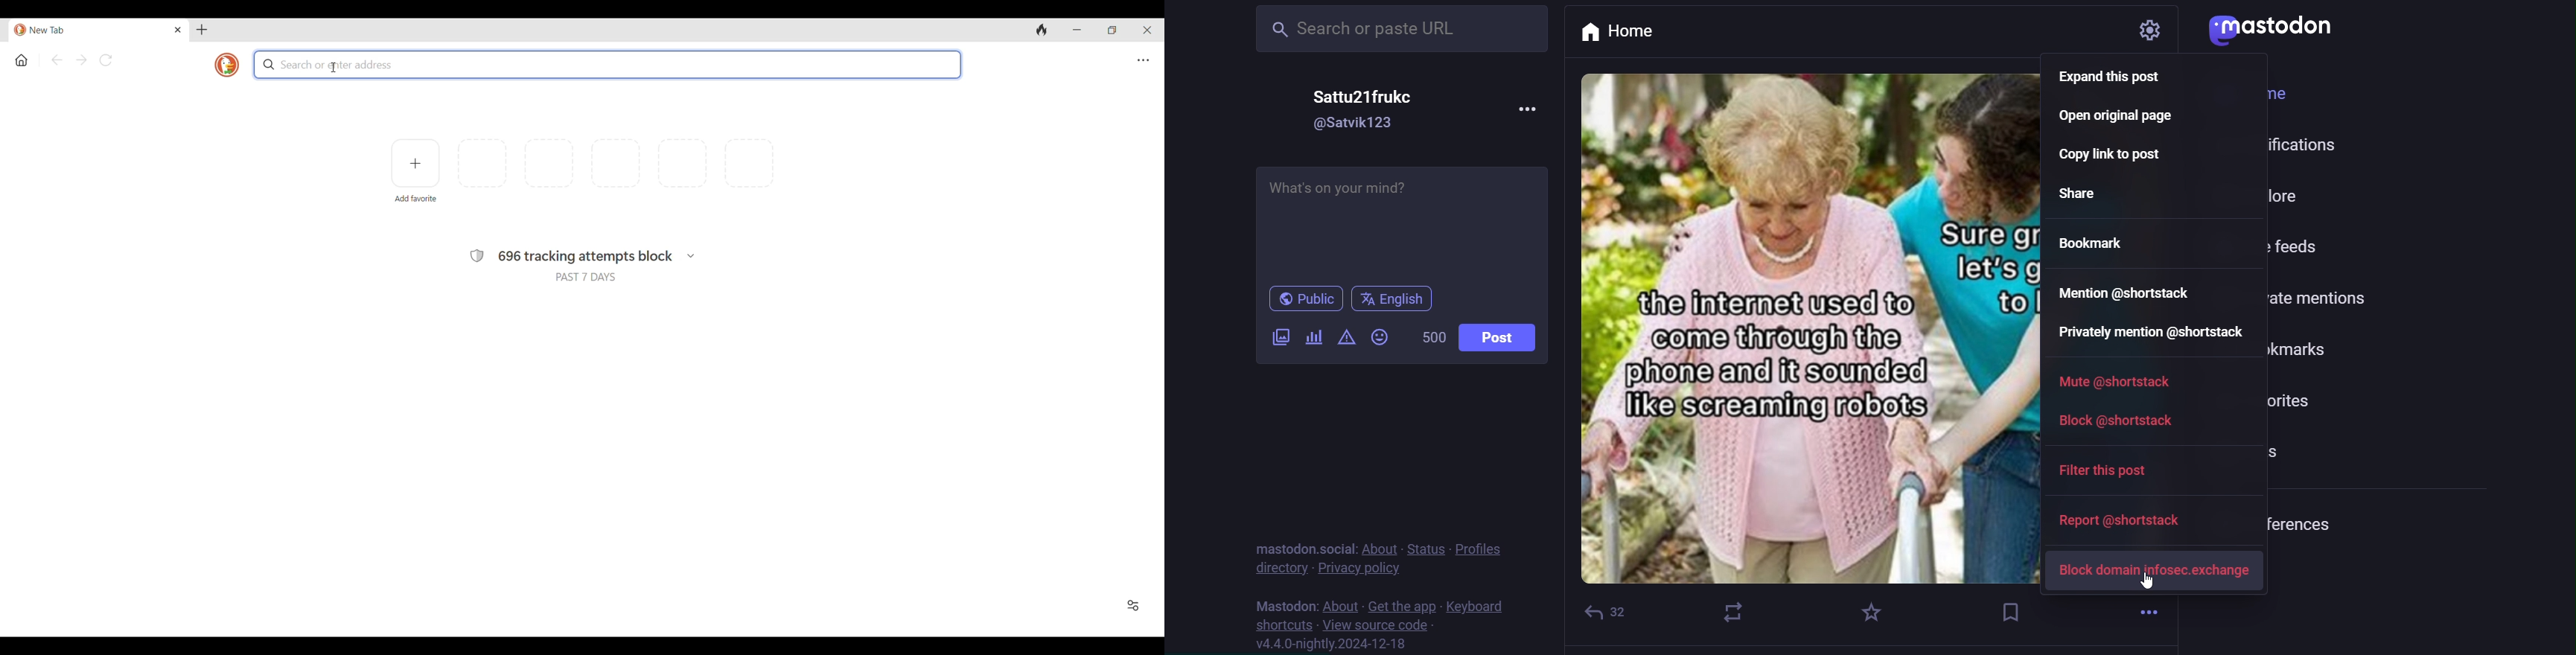 This screenshot has height=672, width=2576. Describe the element at coordinates (1429, 547) in the screenshot. I see `status` at that location.